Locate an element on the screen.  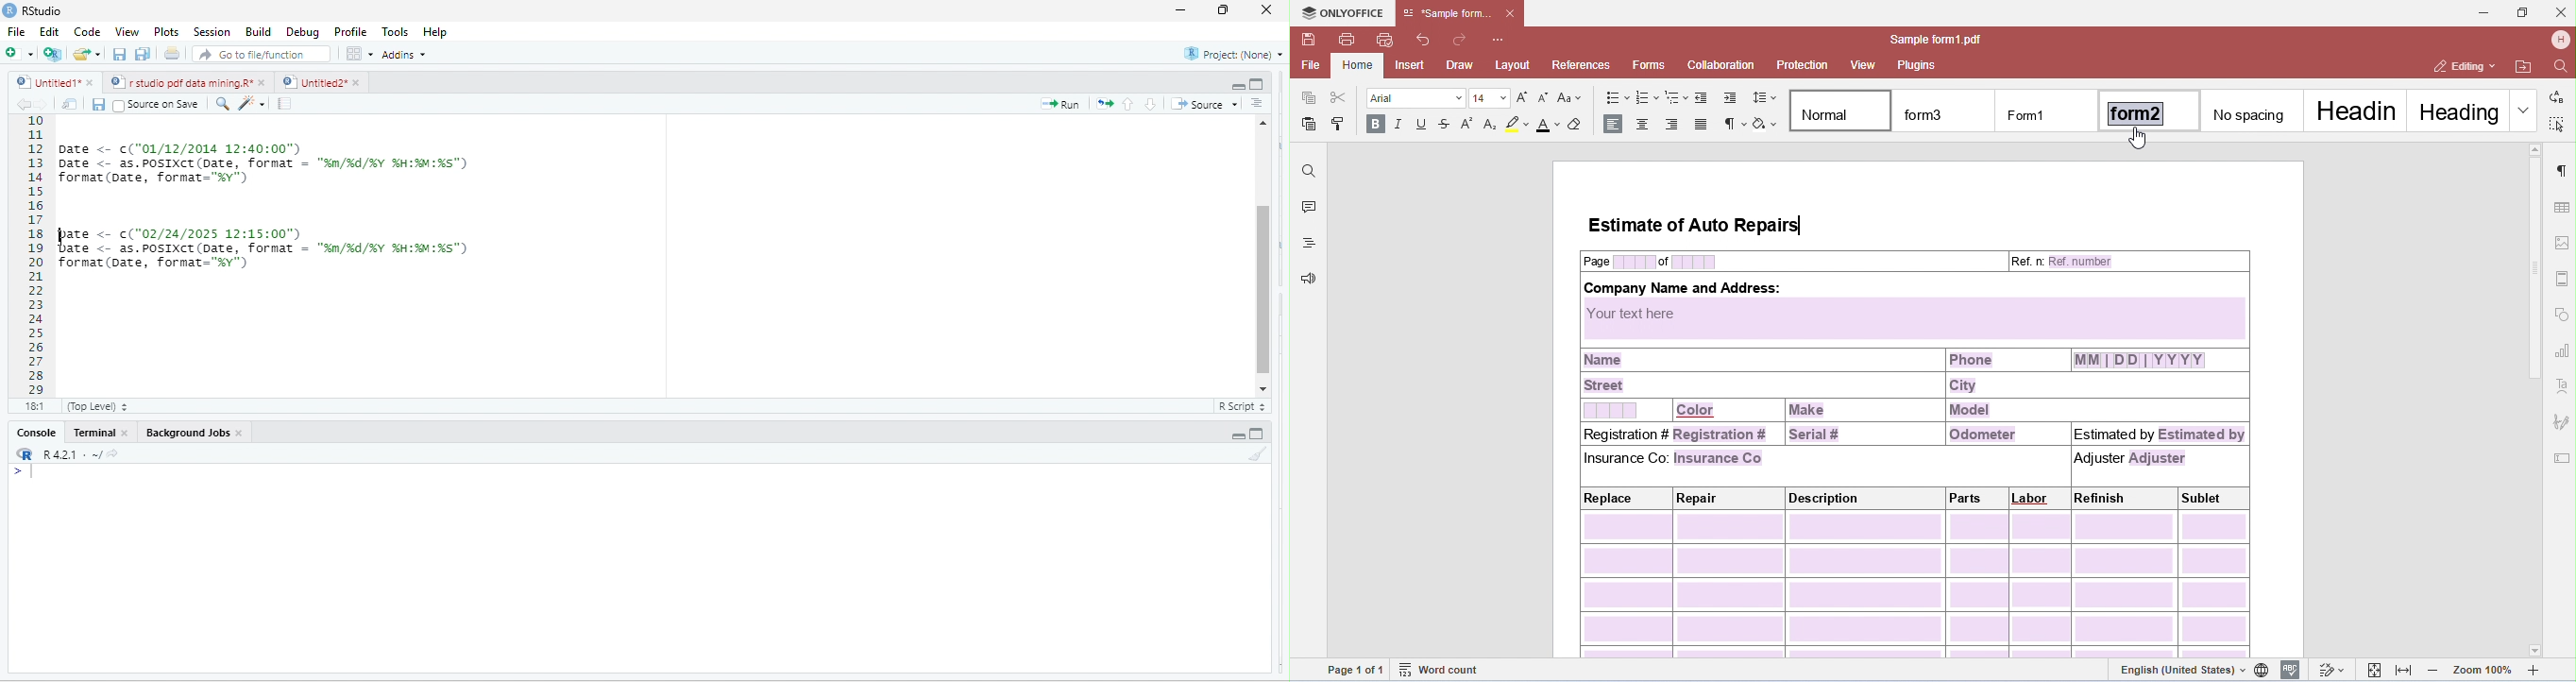
option is located at coordinates (358, 53).